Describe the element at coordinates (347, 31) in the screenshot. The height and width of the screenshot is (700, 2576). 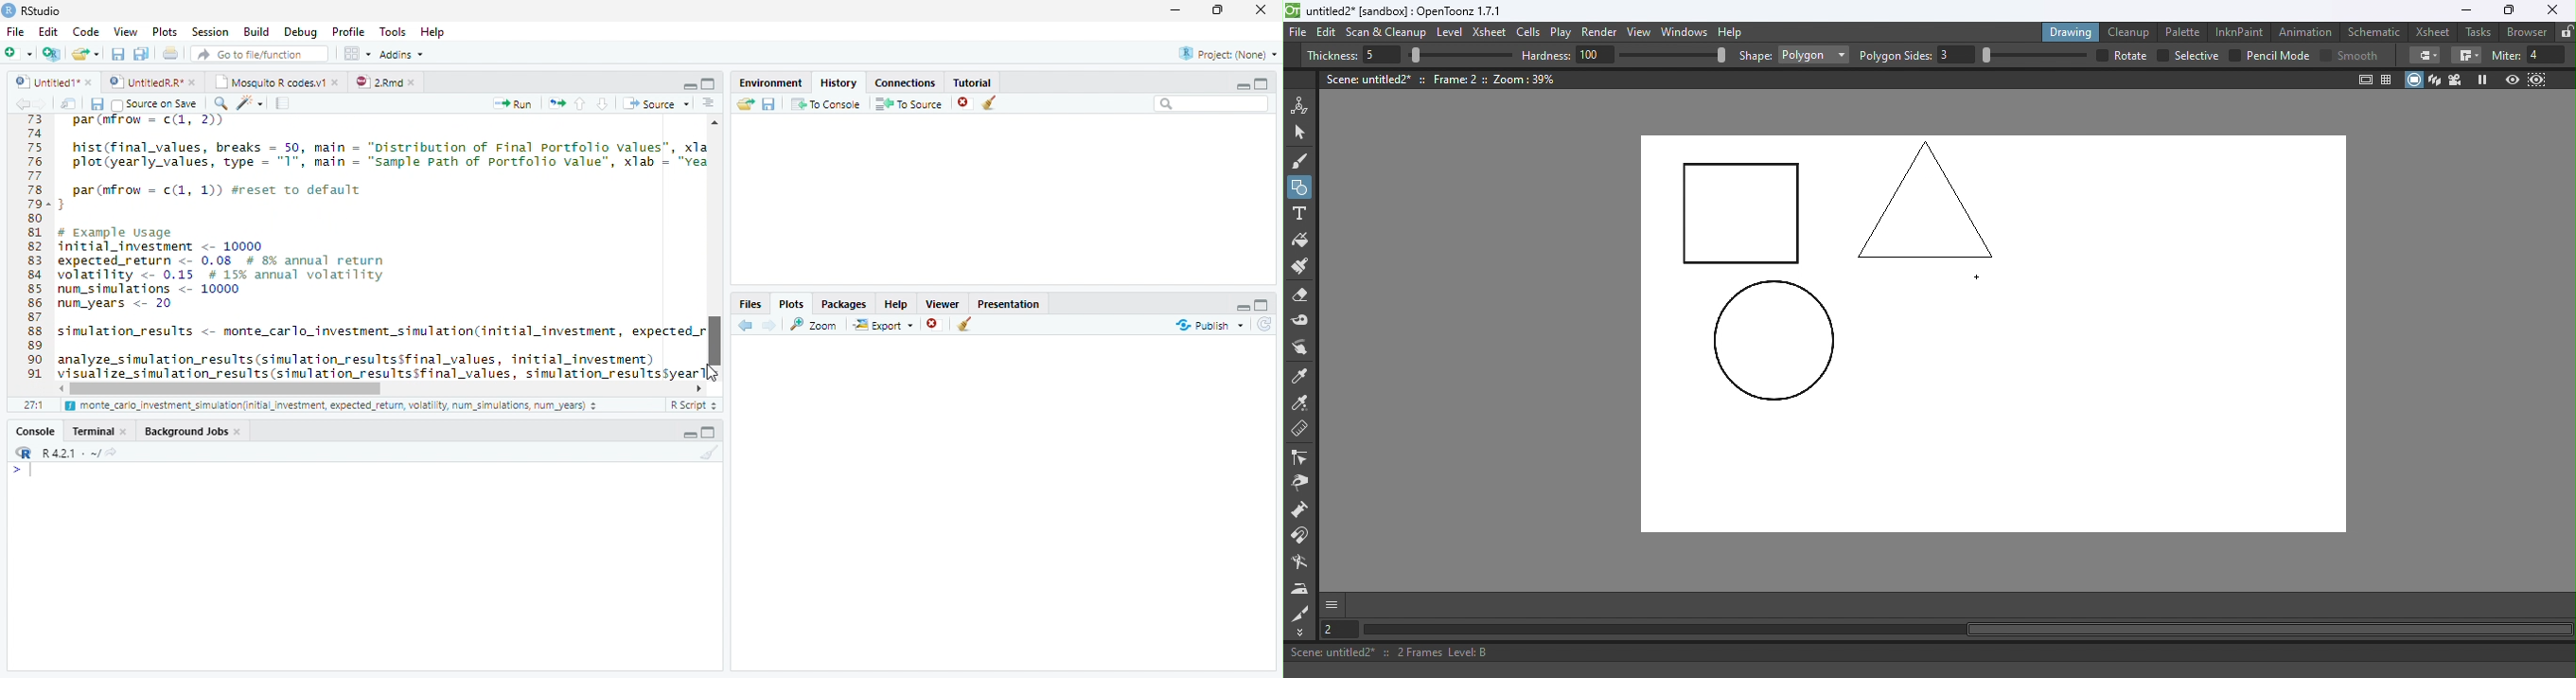
I see `Profile` at that location.